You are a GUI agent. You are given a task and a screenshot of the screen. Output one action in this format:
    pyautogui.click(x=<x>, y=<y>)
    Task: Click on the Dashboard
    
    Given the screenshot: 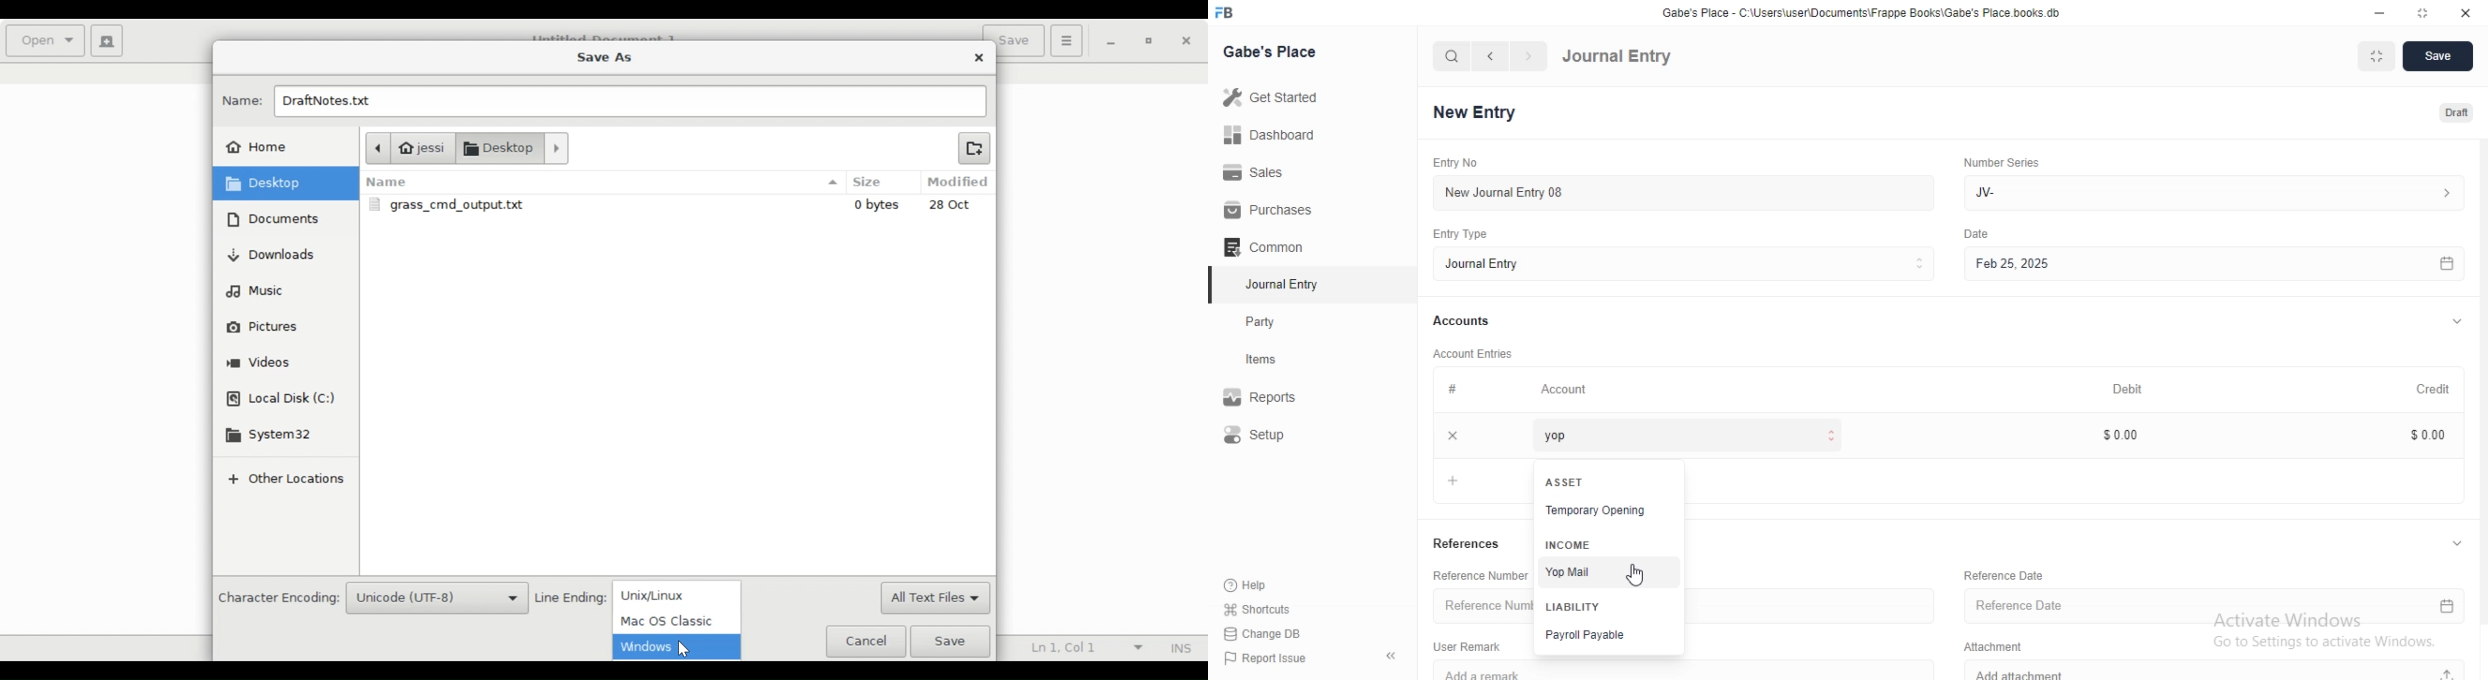 What is the action you would take?
    pyautogui.click(x=1269, y=138)
    